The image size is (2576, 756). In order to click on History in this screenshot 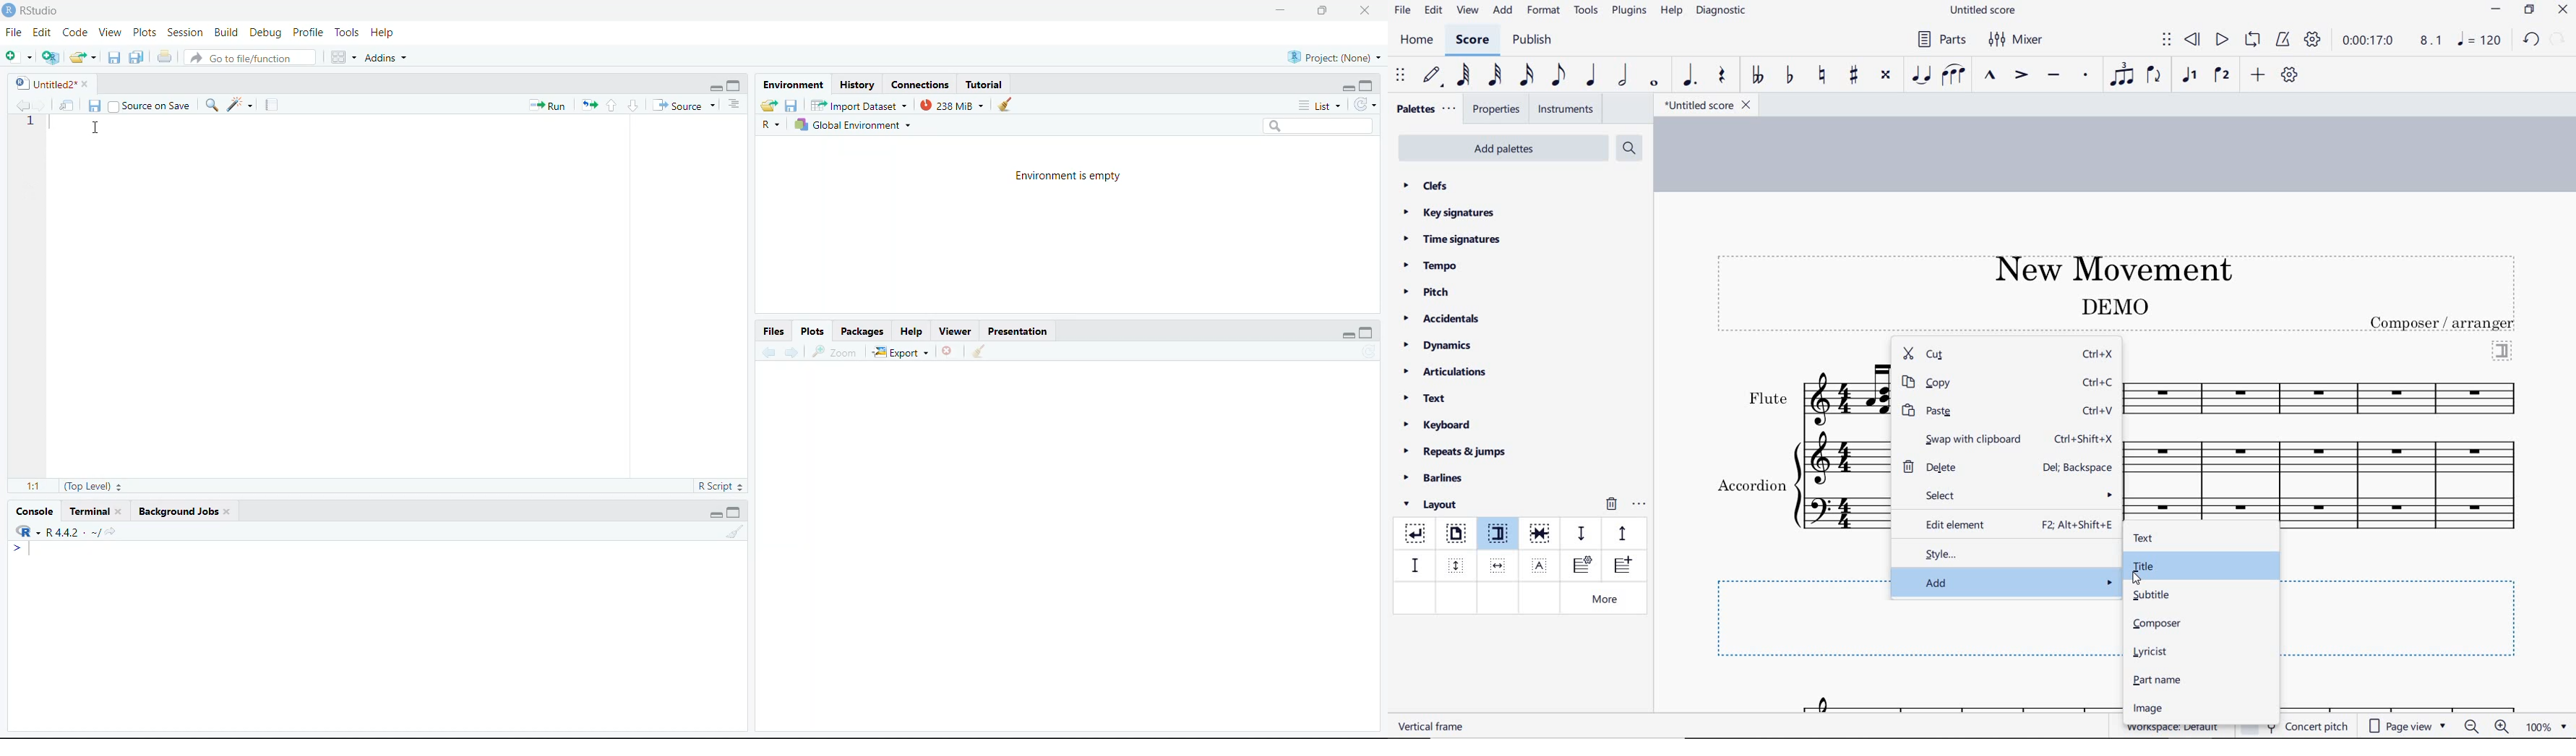, I will do `click(856, 85)`.